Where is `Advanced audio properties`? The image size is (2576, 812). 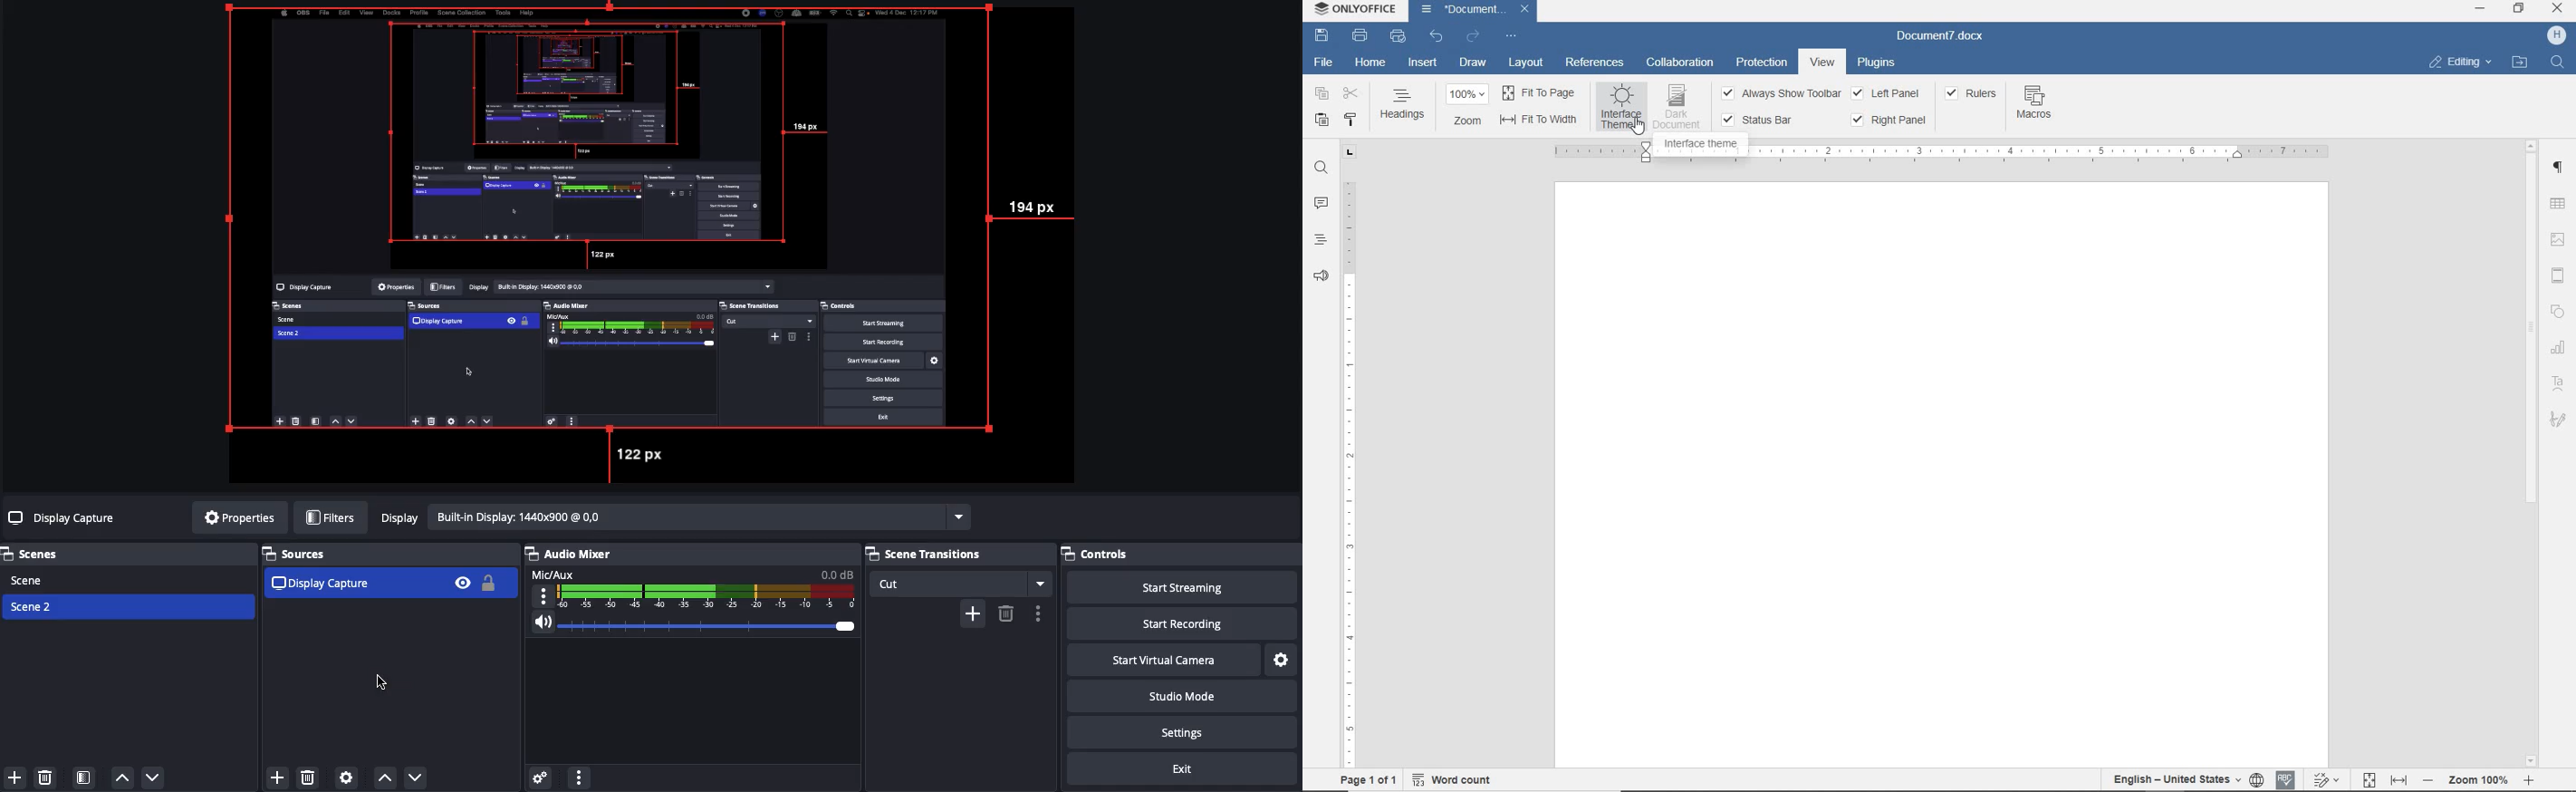
Advanced audio properties is located at coordinates (541, 775).